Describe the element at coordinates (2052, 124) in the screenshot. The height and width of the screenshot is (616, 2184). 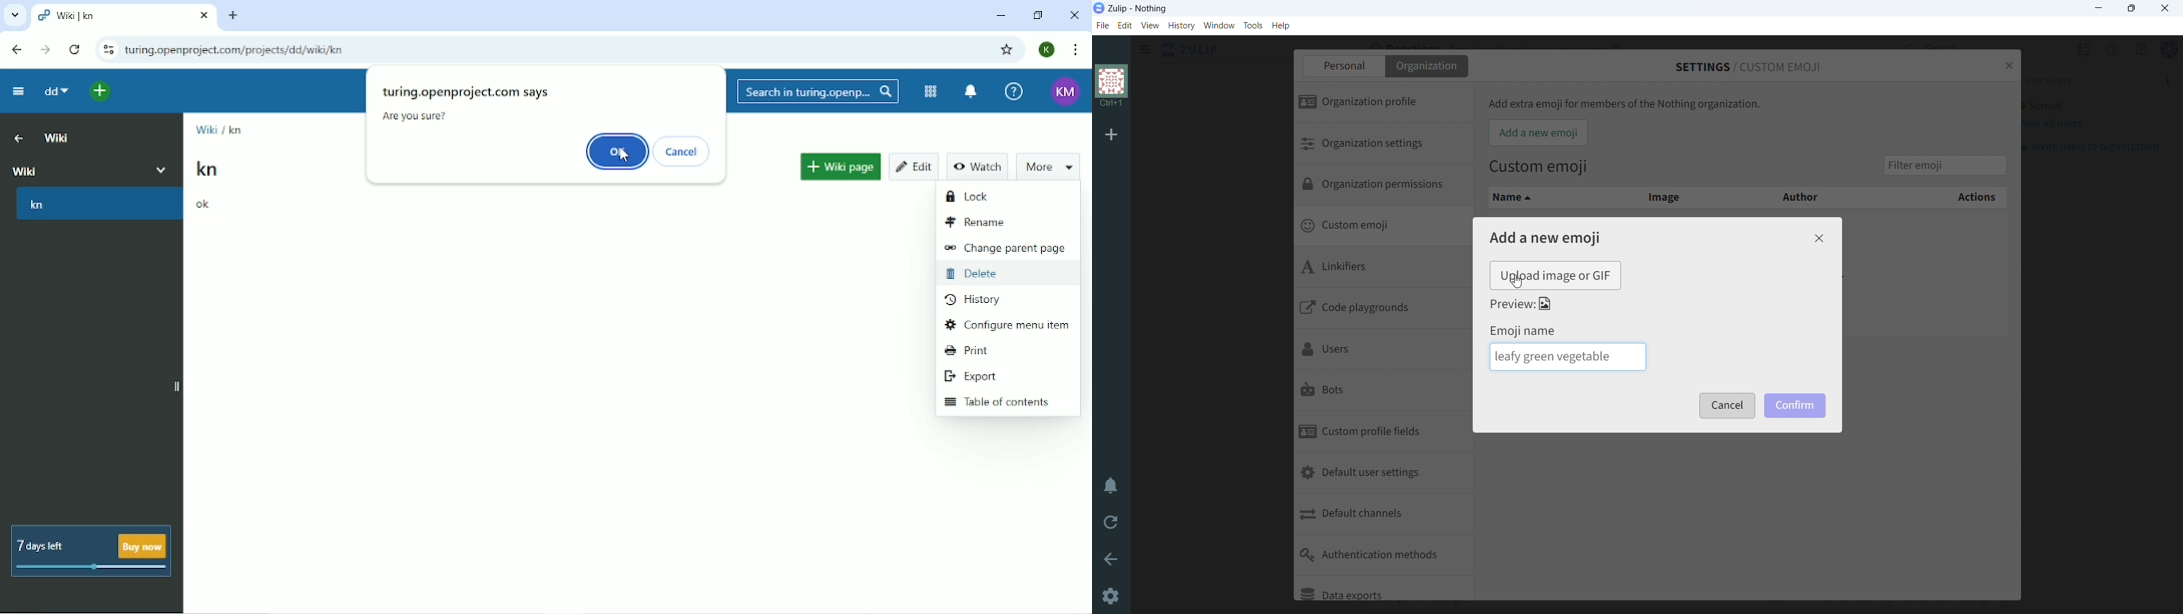
I see `view all users` at that location.